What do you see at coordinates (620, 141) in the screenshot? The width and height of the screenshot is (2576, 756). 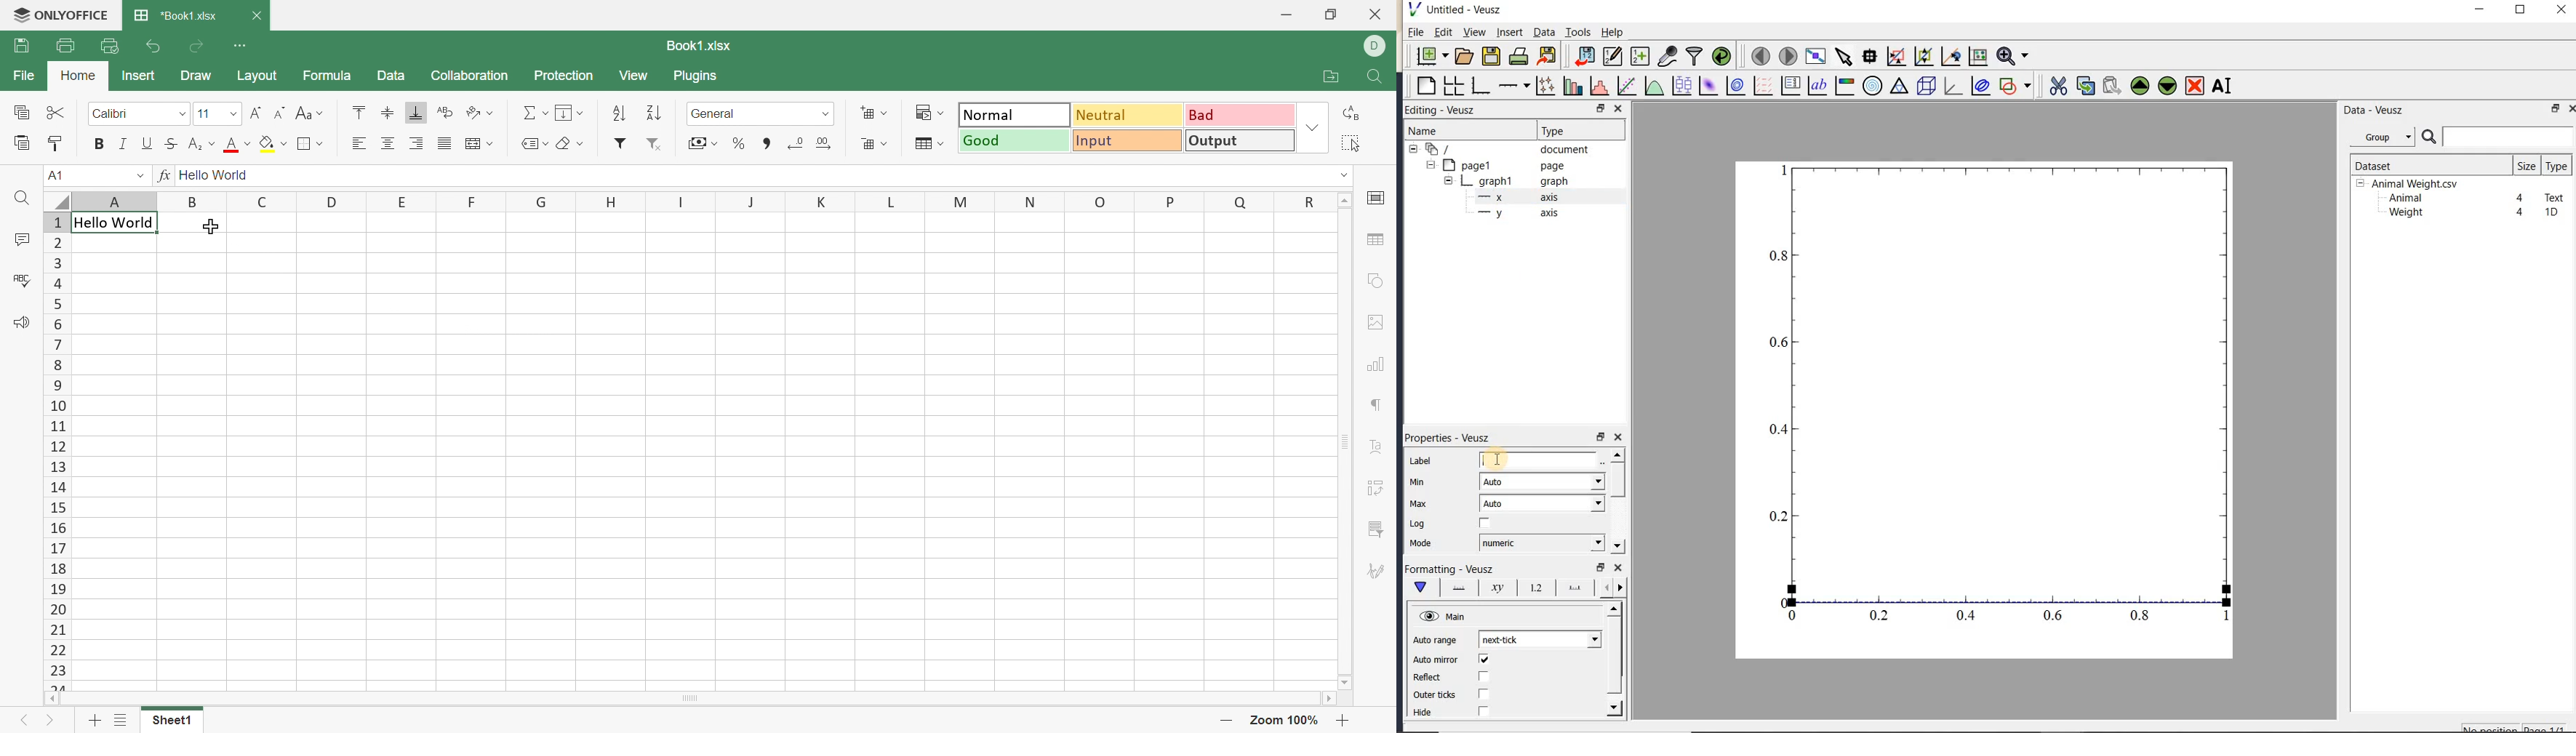 I see `Filter` at bounding box center [620, 141].